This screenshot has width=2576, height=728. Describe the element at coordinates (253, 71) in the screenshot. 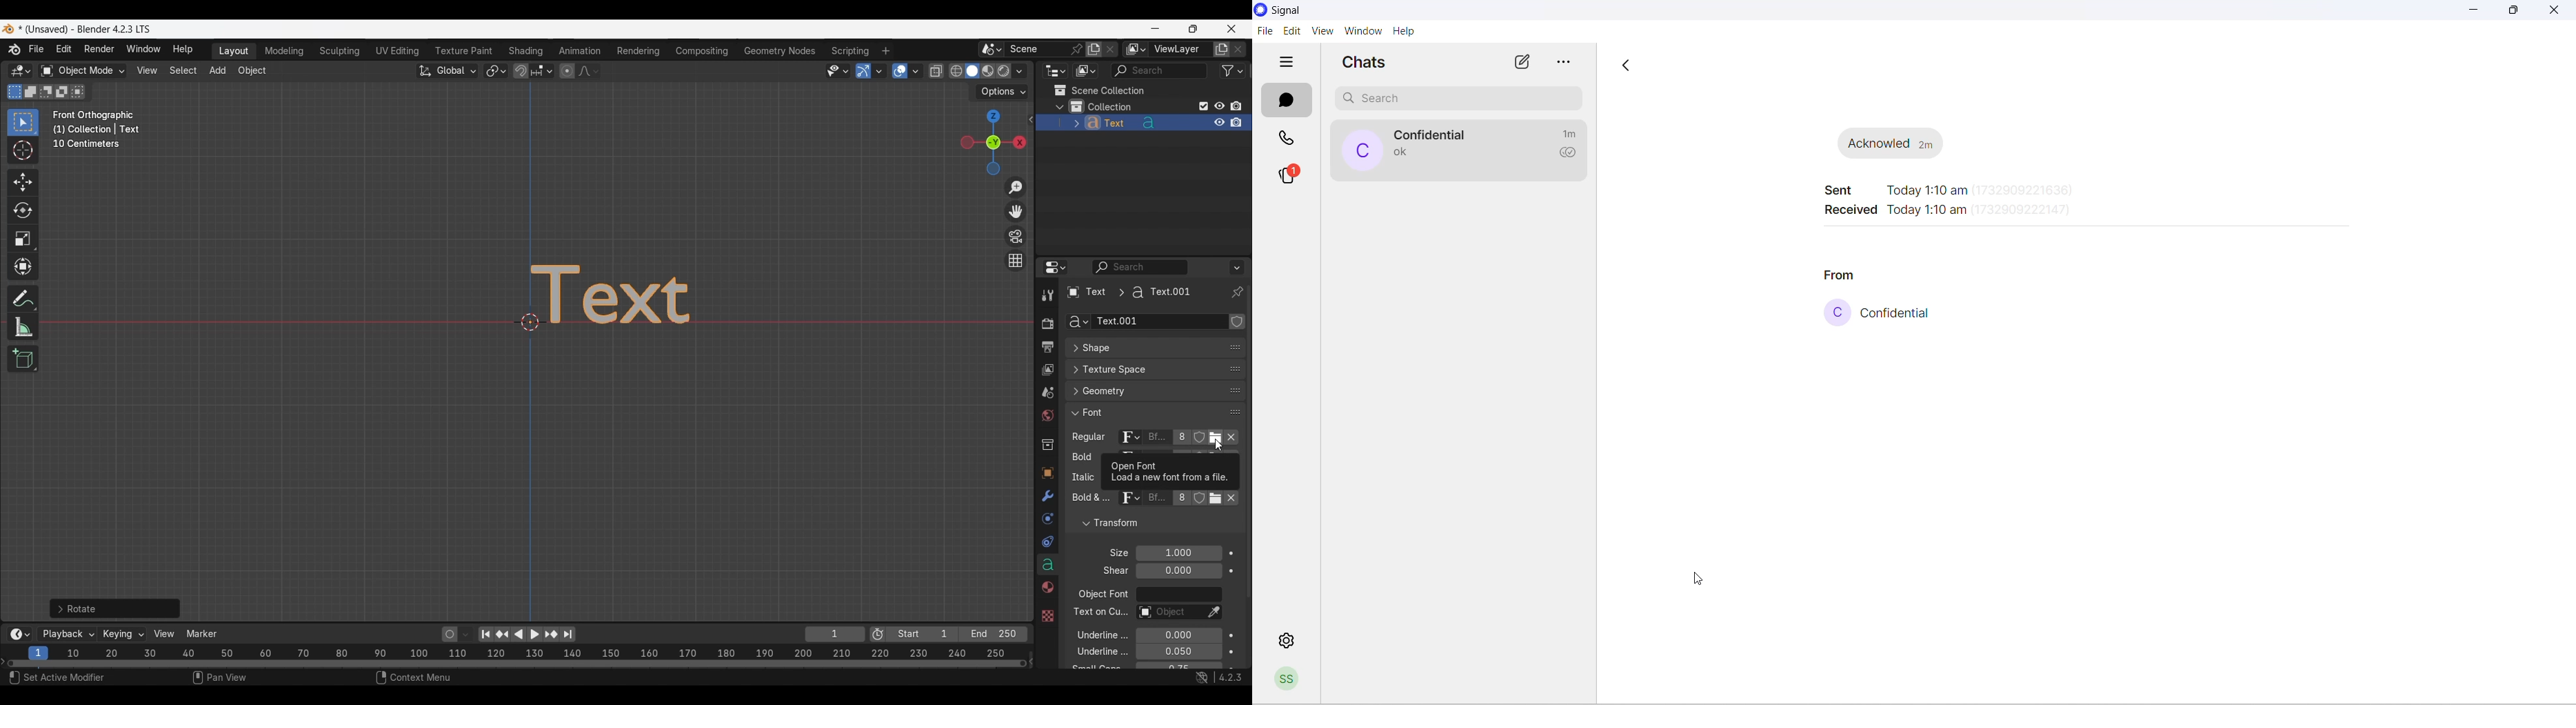

I see `Object menu` at that location.